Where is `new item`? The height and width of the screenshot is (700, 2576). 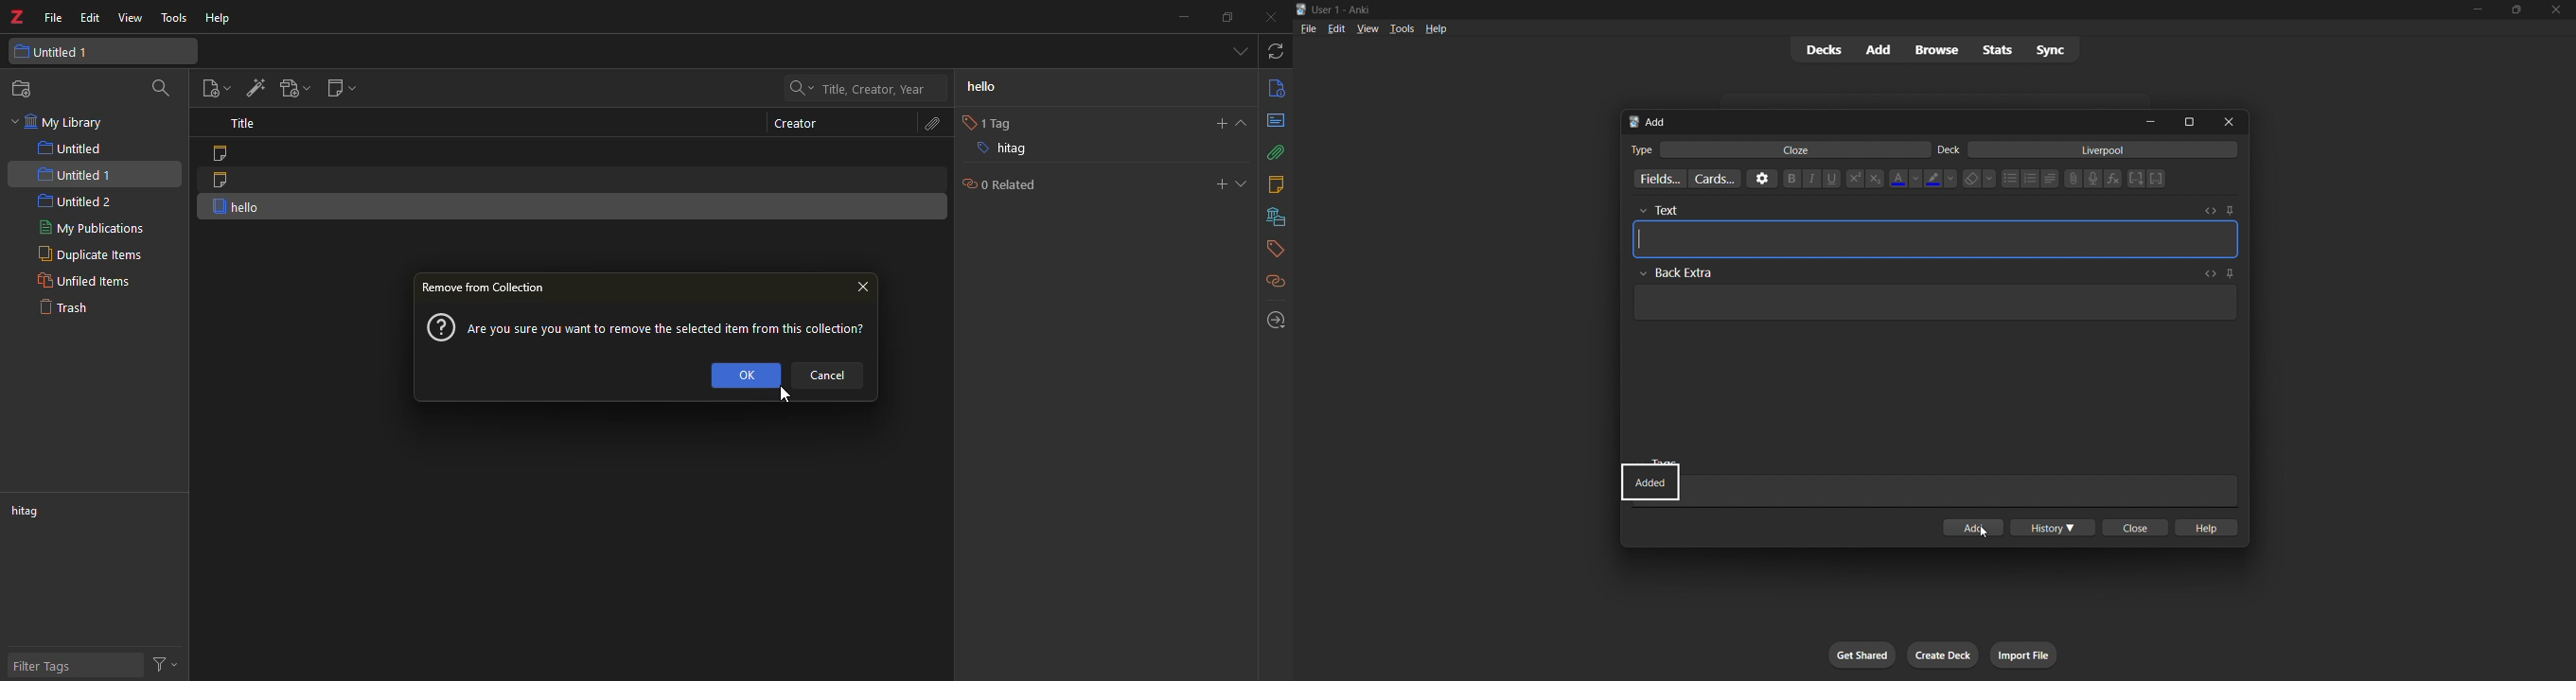
new item is located at coordinates (215, 88).